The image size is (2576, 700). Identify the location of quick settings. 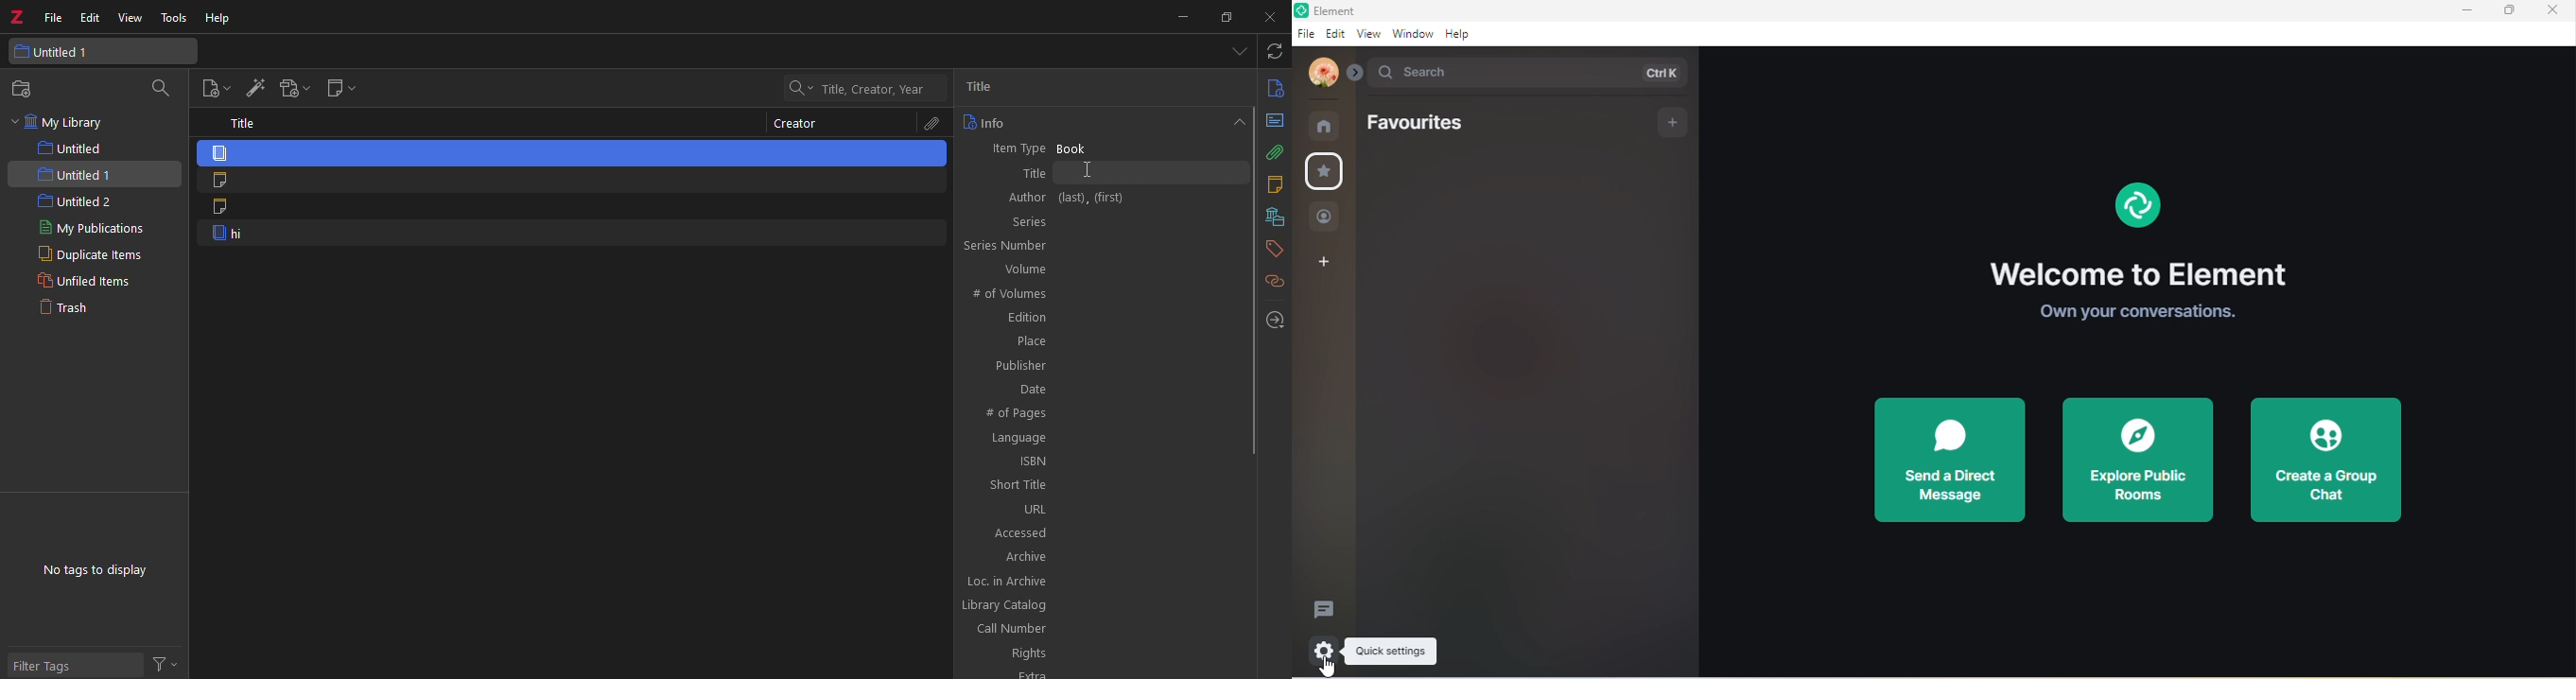
(1318, 650).